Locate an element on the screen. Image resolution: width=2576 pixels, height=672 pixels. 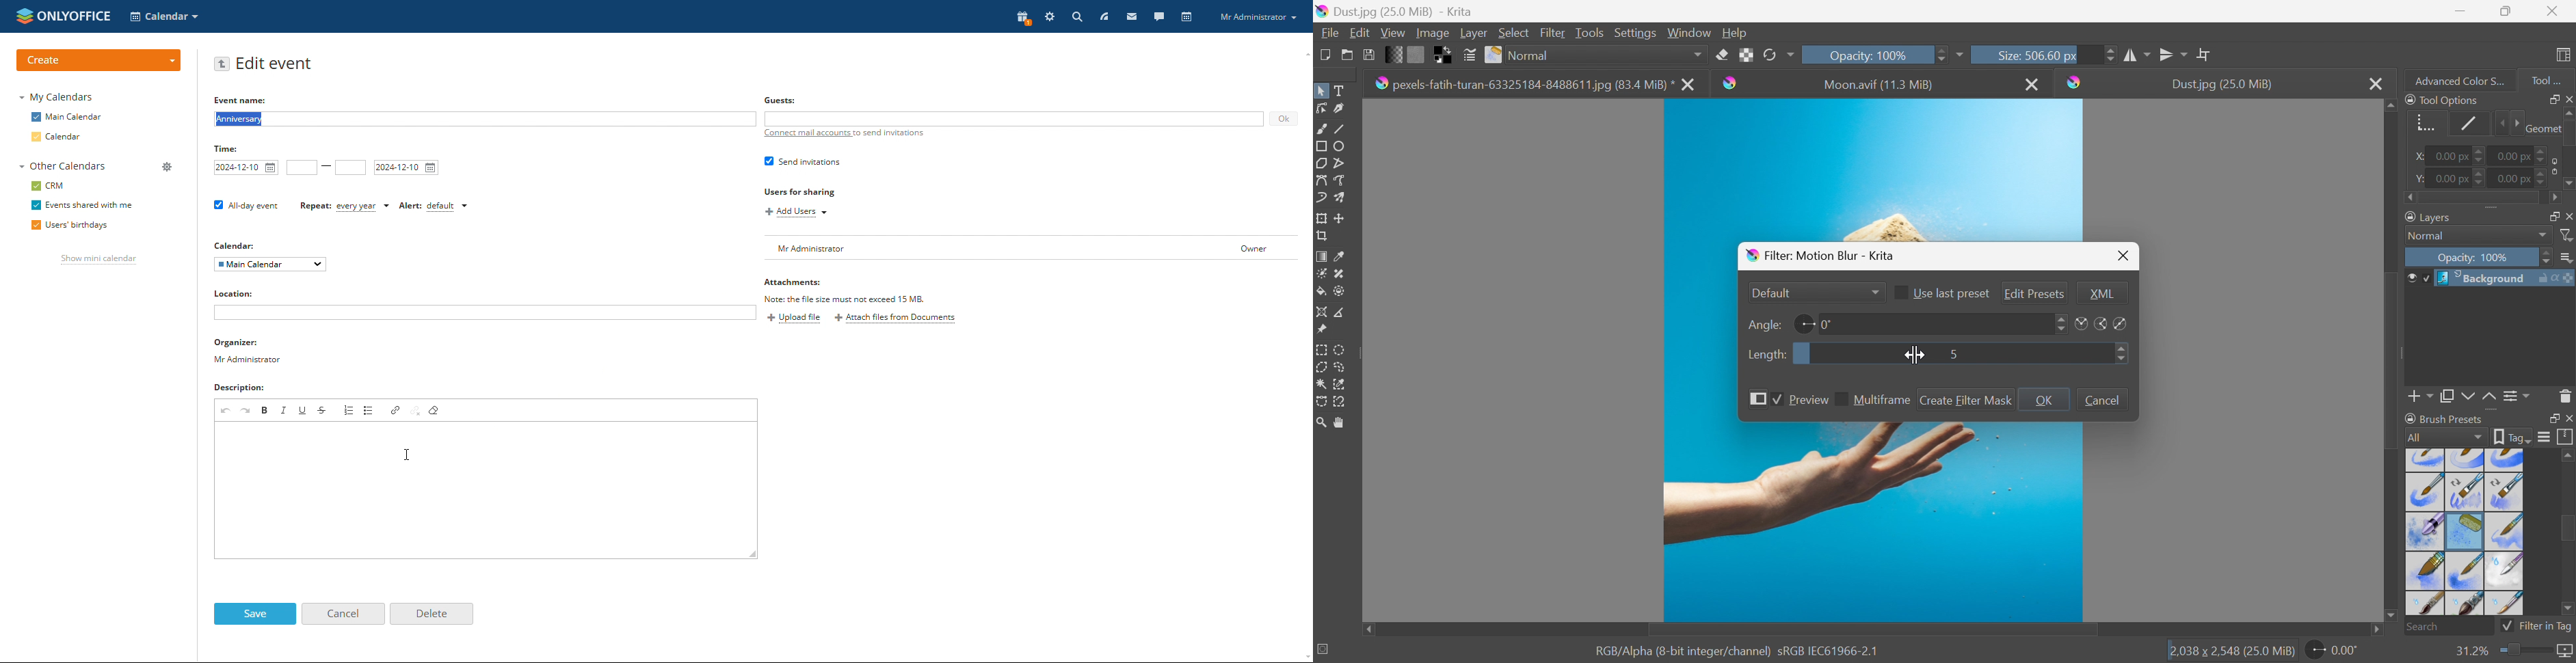
user list is located at coordinates (1031, 248).